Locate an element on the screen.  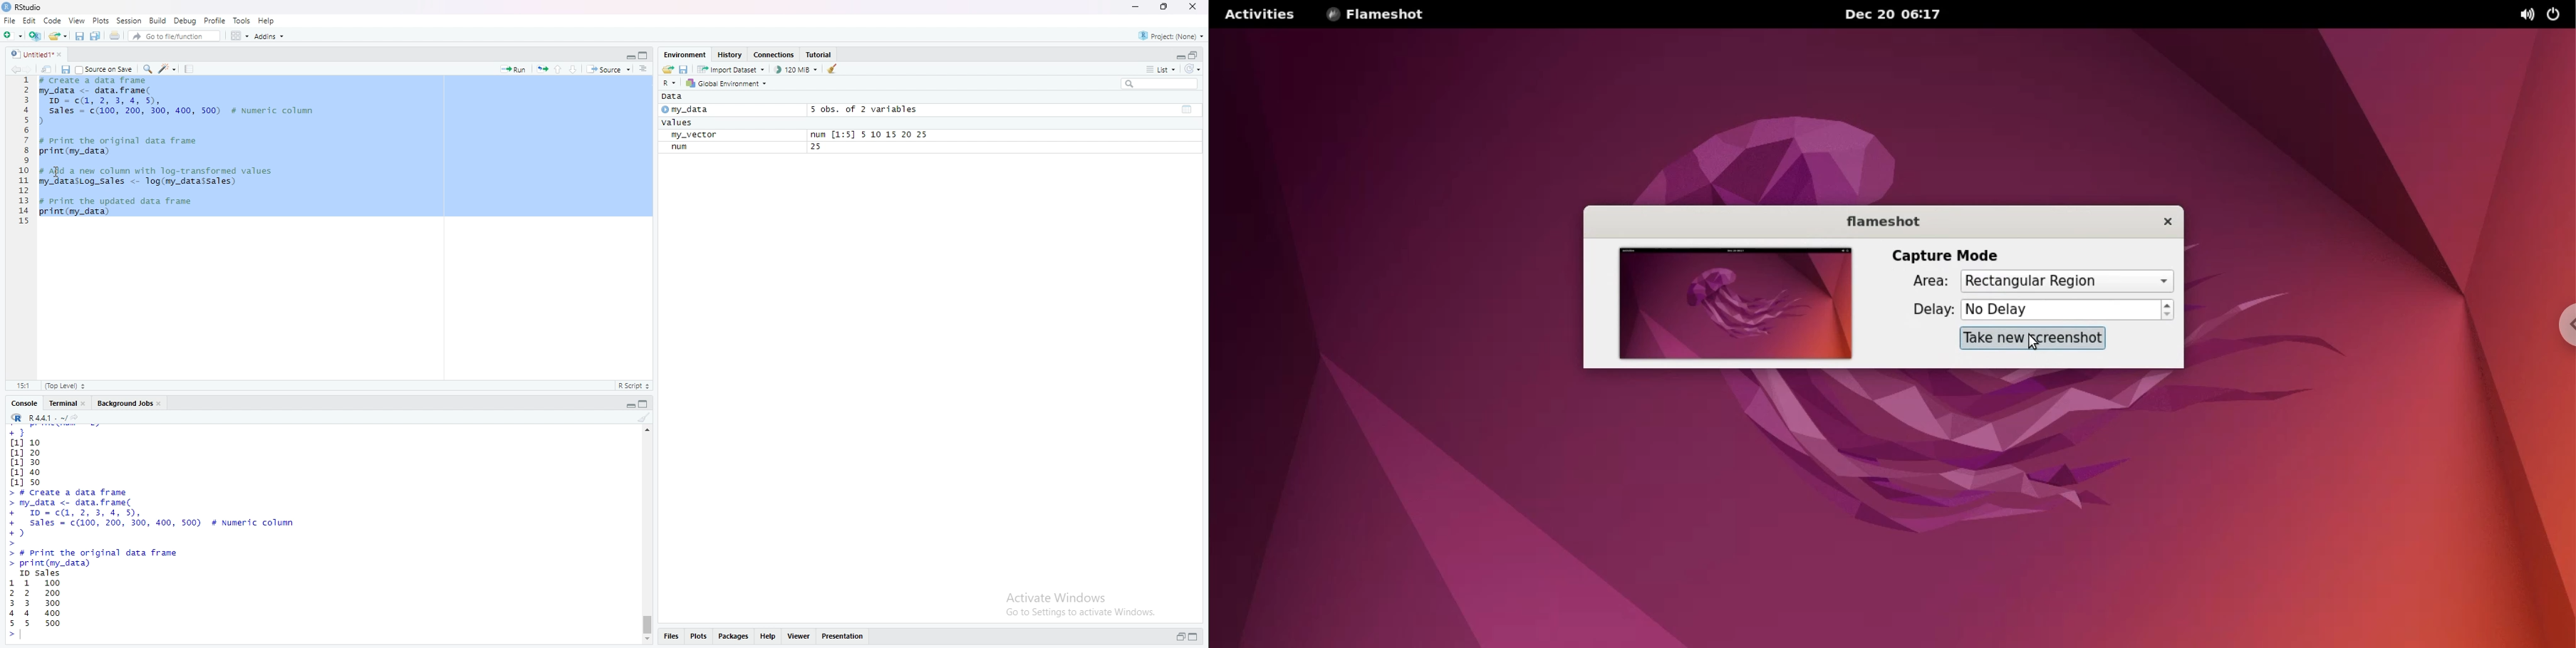
close is located at coordinates (1198, 7).